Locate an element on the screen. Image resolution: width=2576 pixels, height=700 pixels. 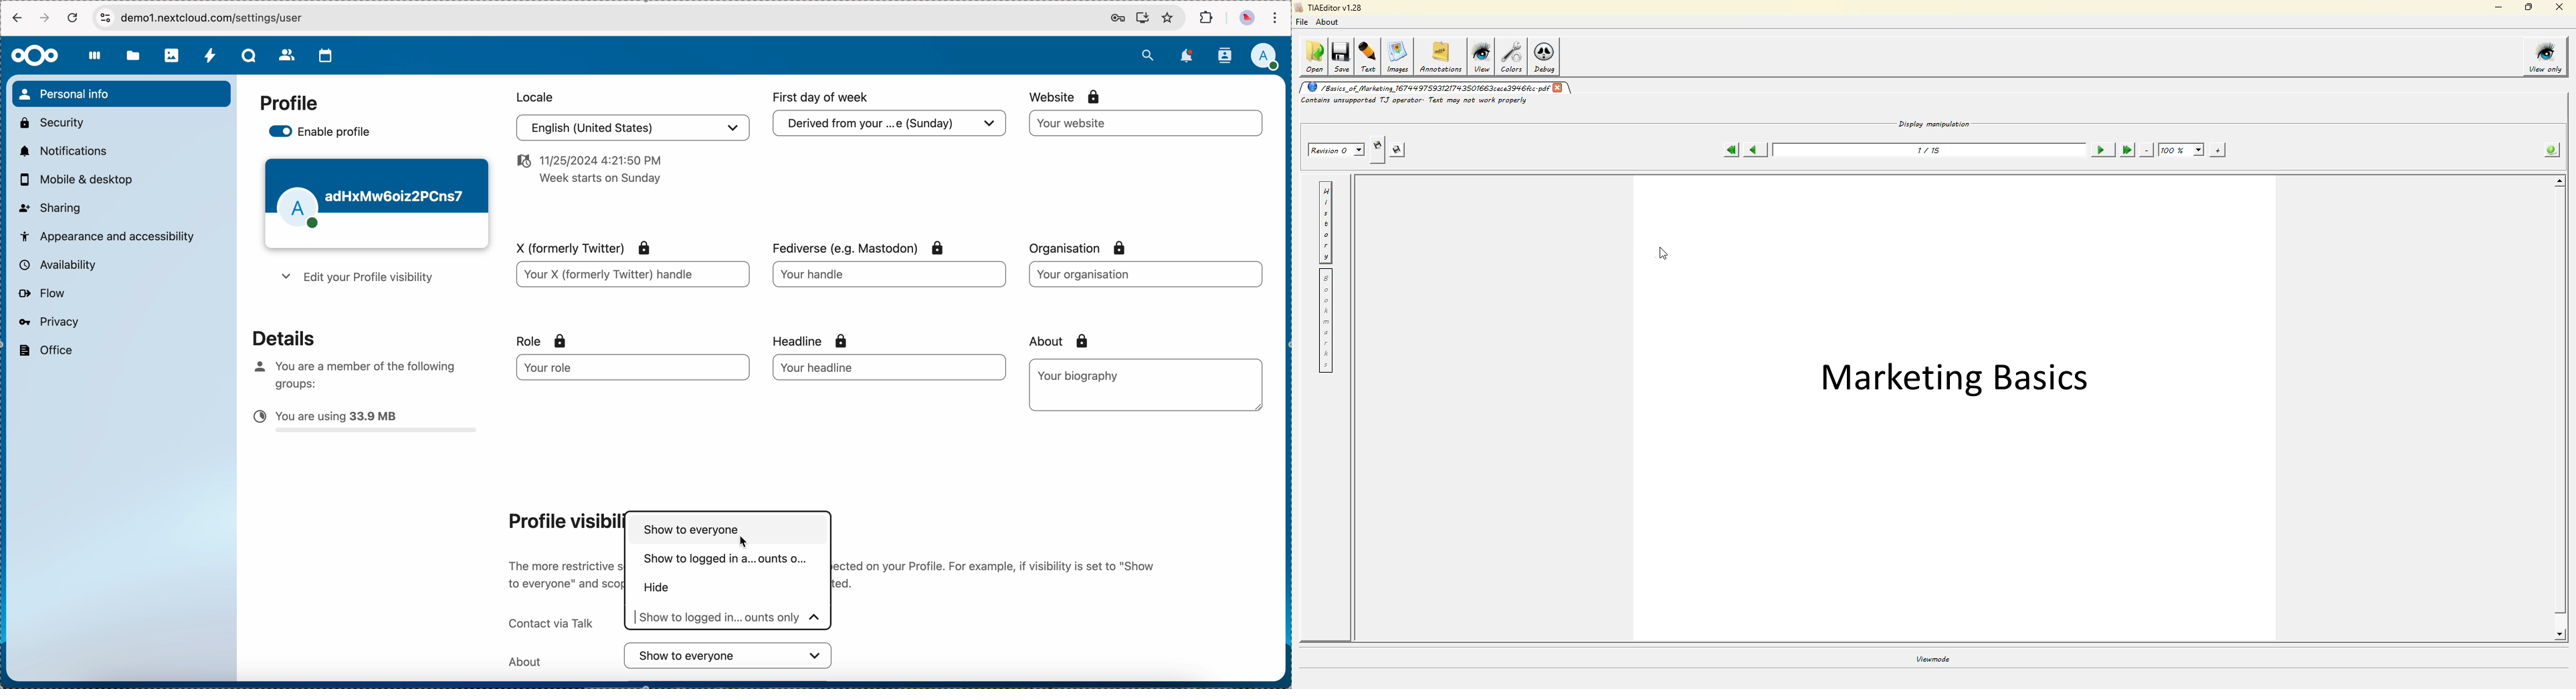
minimize is located at coordinates (2496, 7).